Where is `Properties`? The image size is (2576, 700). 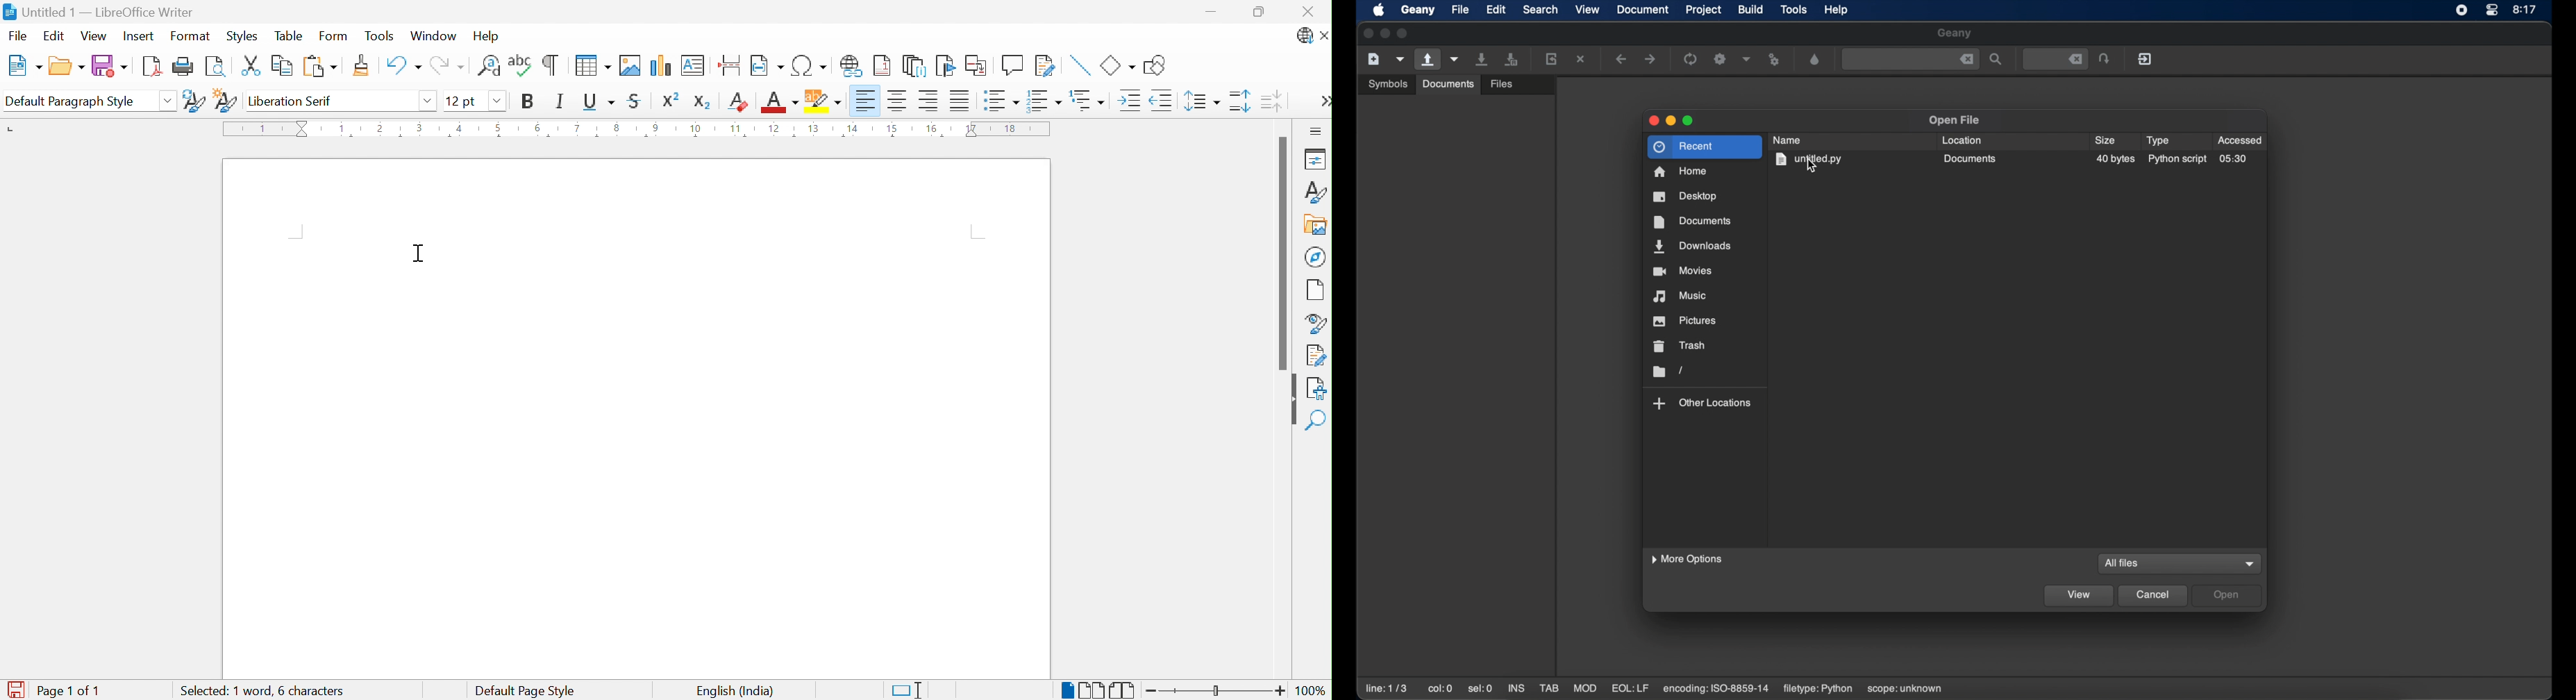 Properties is located at coordinates (1314, 158).